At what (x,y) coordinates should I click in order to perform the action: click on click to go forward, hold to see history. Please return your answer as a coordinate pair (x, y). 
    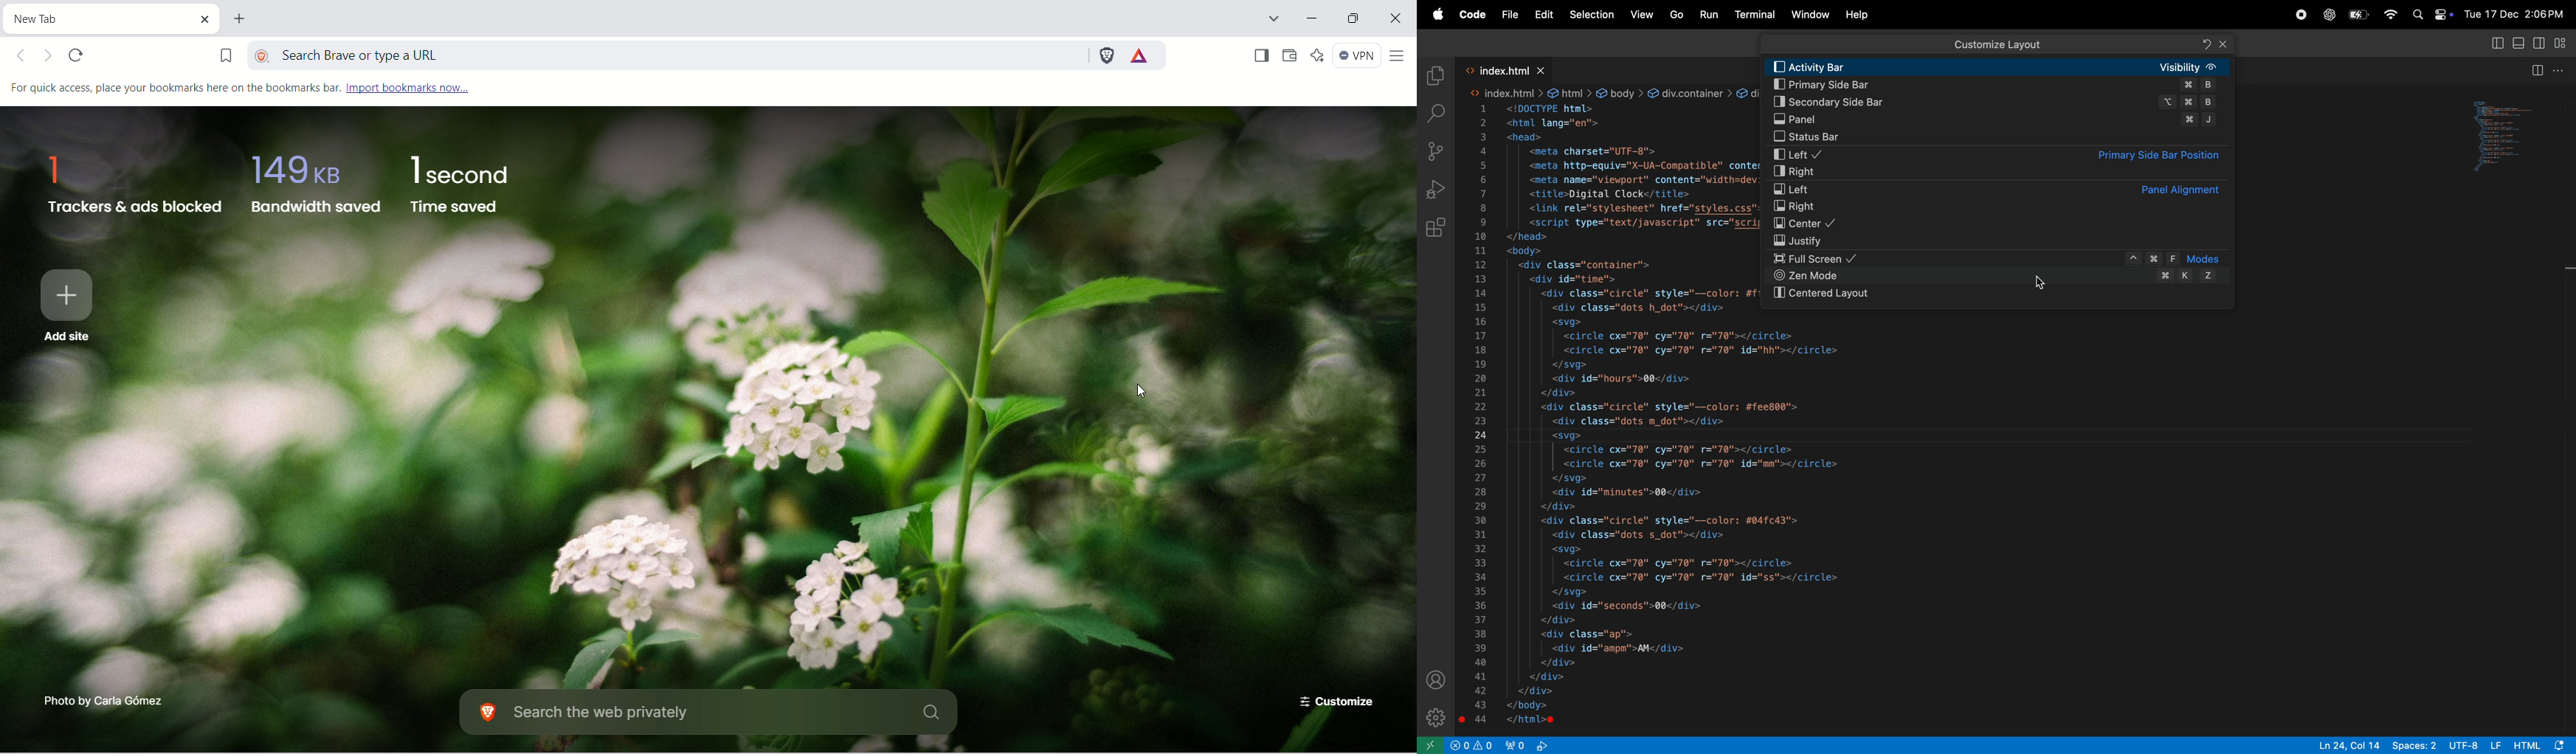
    Looking at the image, I should click on (46, 55).